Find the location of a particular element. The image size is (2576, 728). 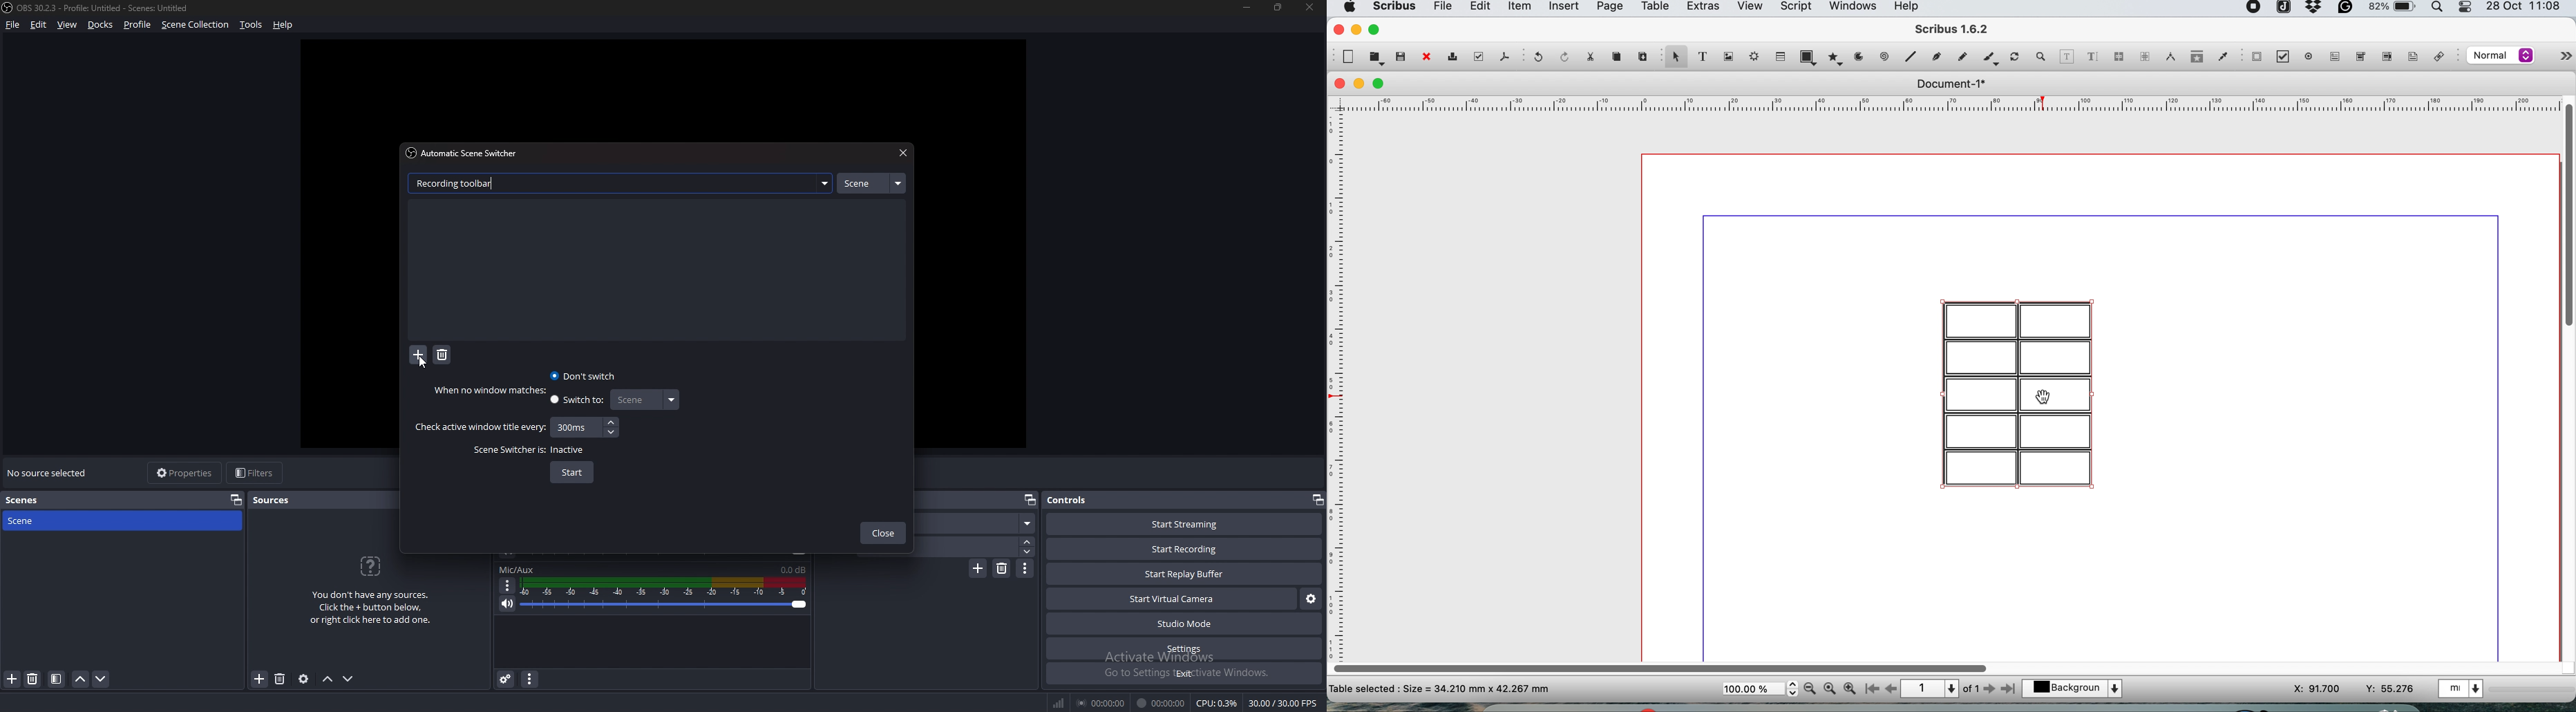

minimize is located at coordinates (1247, 7).